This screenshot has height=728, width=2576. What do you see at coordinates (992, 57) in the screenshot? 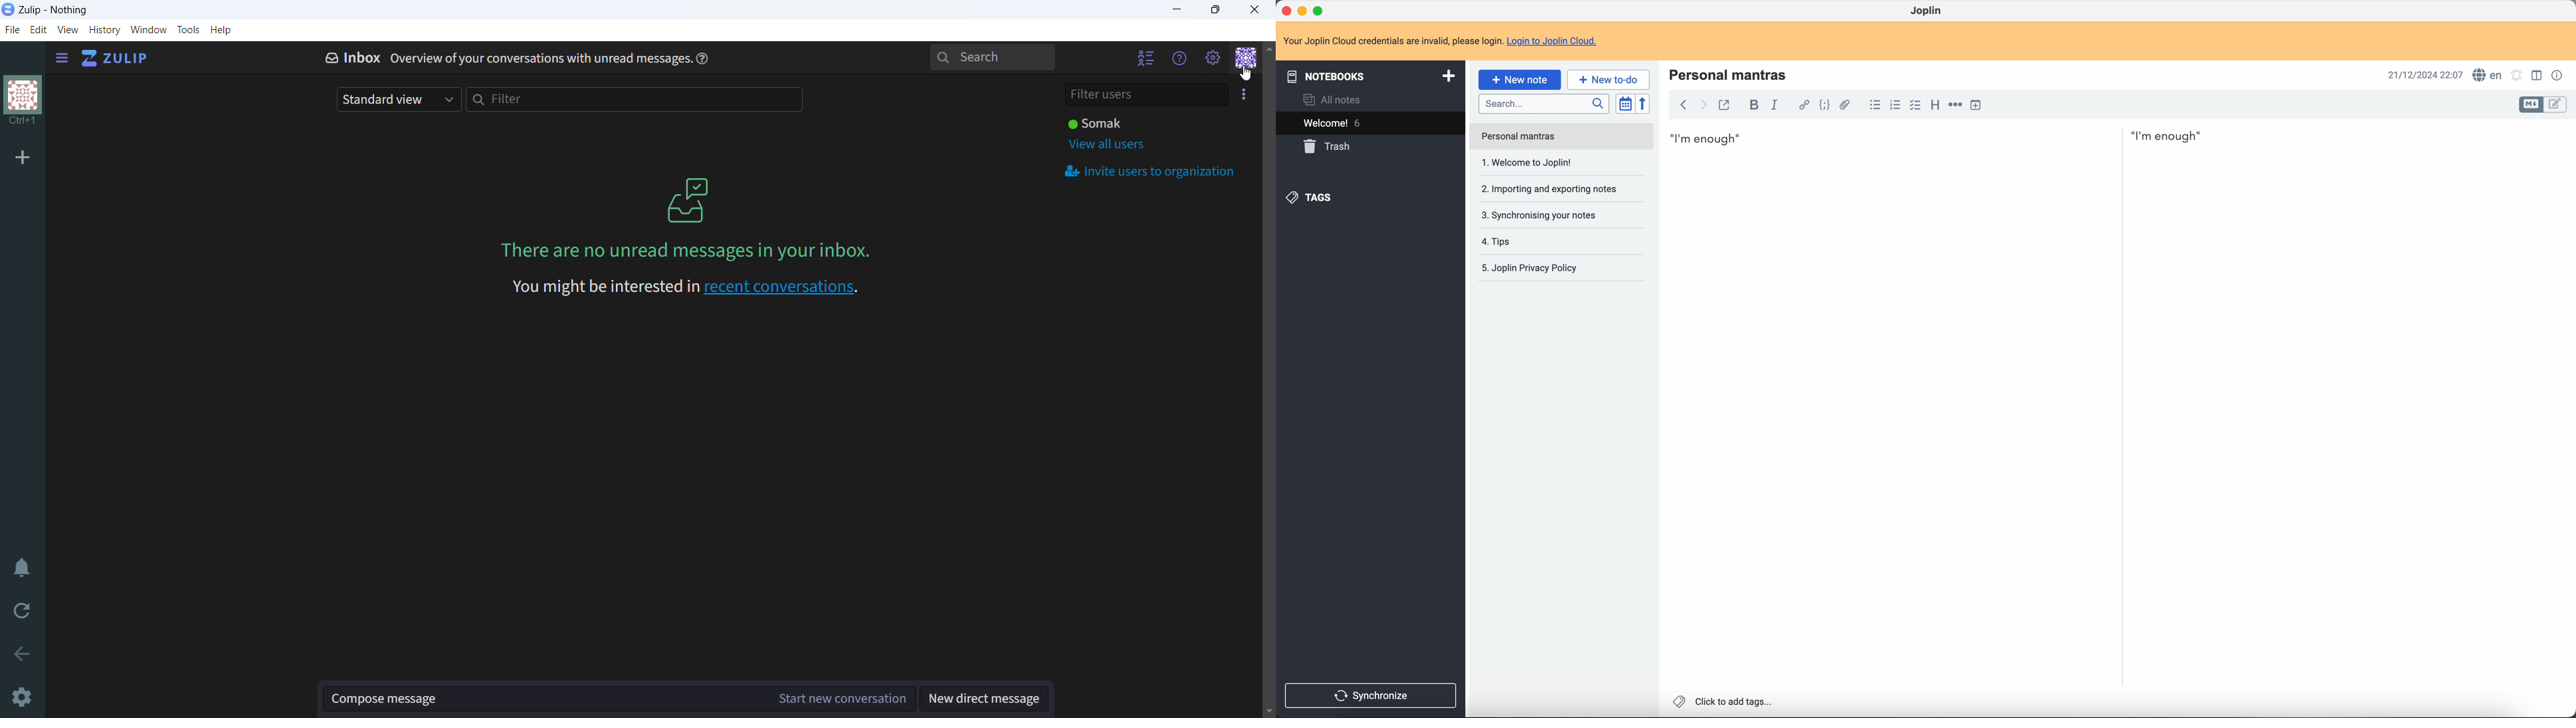
I see `search` at bounding box center [992, 57].